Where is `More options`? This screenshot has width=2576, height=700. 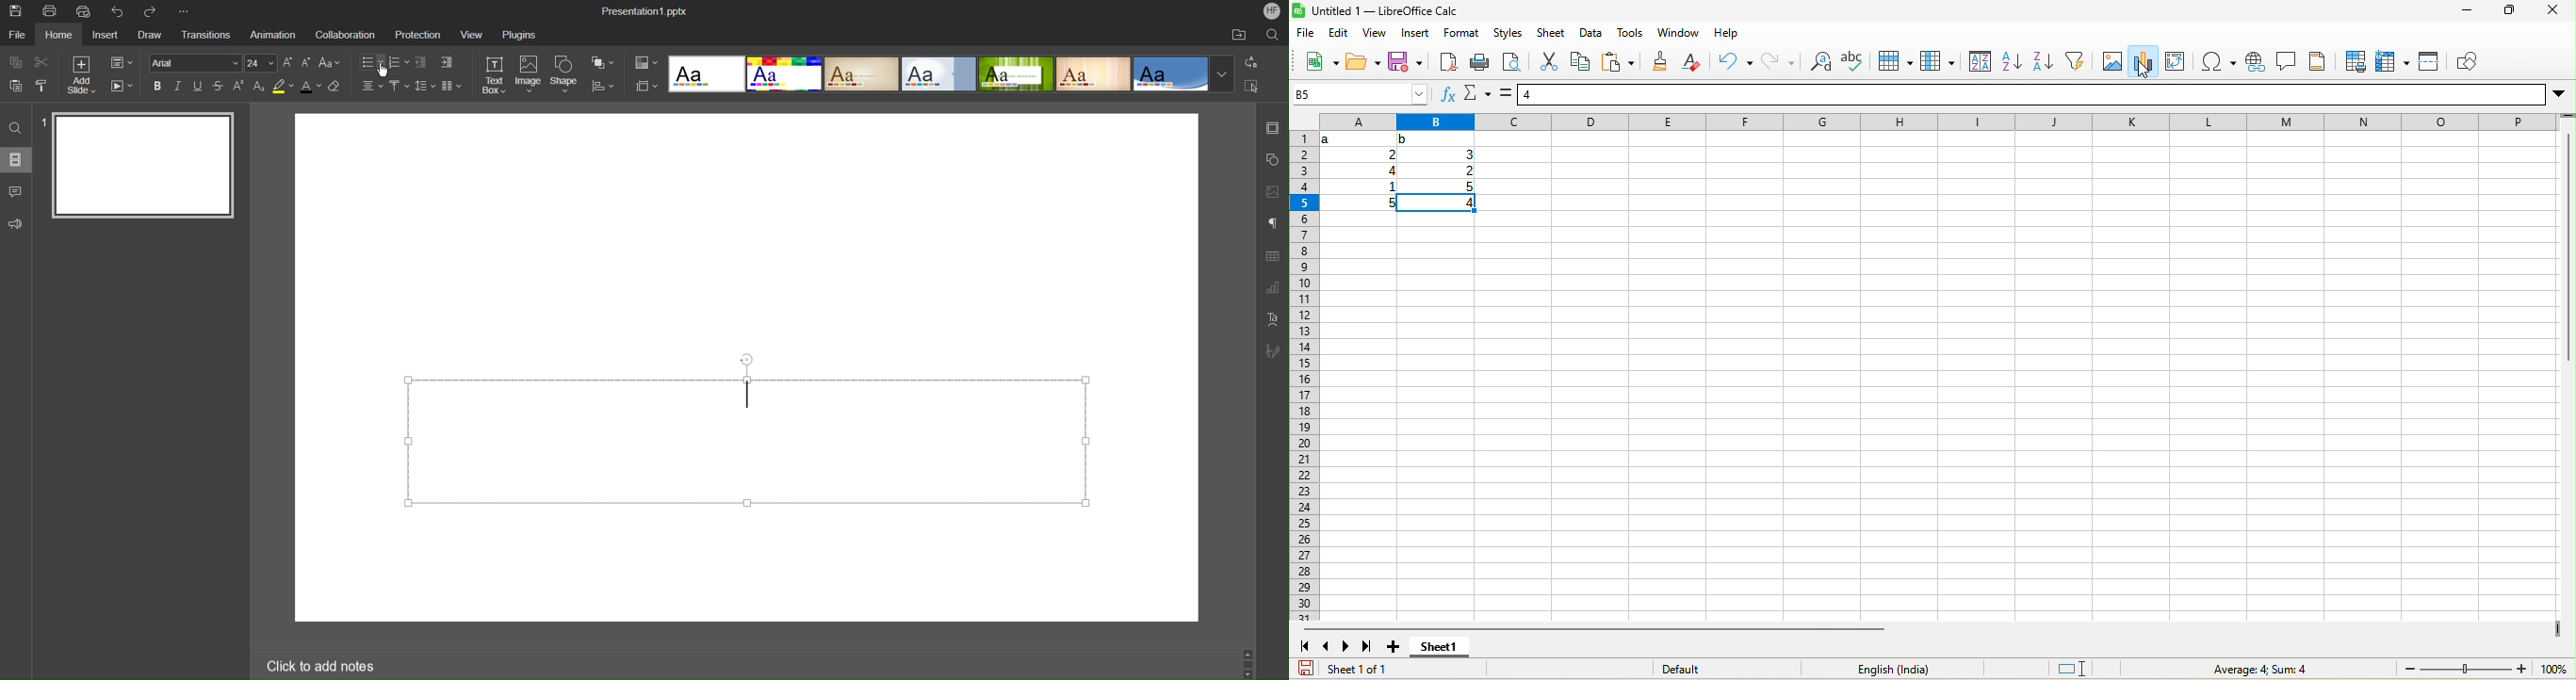 More options is located at coordinates (2559, 95).